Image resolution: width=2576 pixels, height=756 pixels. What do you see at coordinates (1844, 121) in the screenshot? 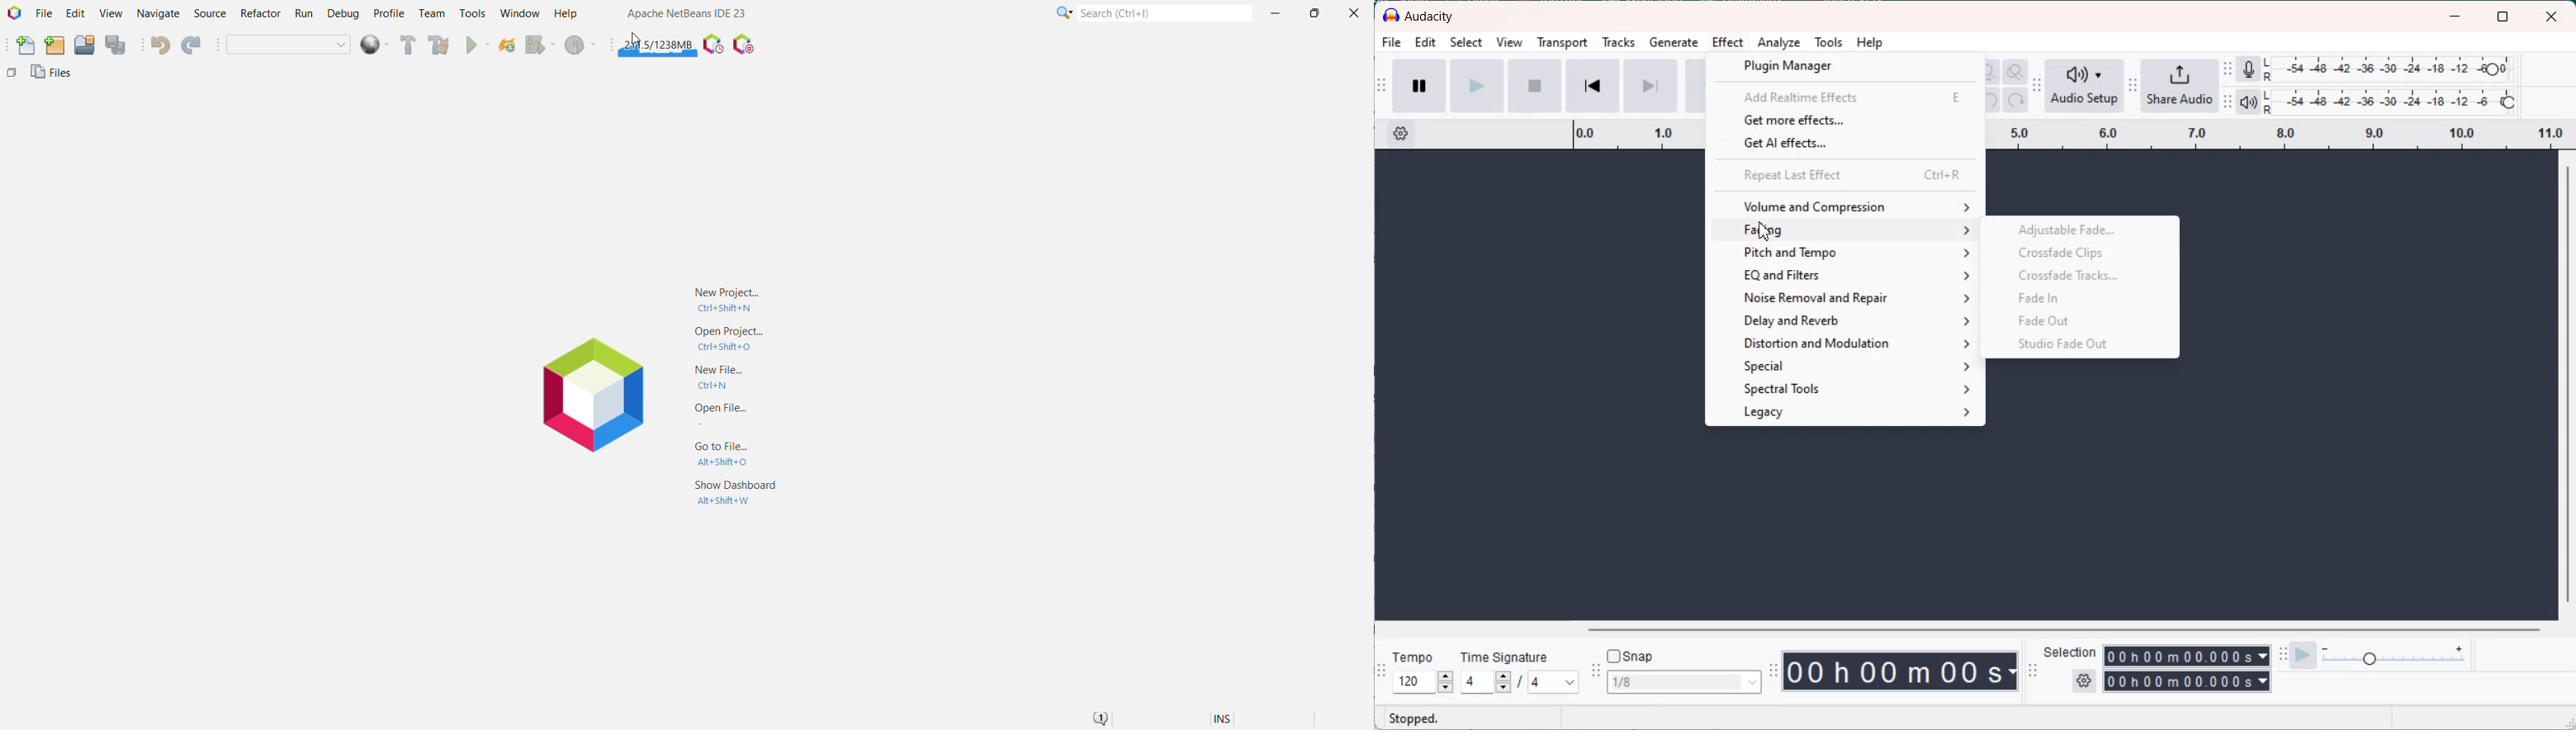
I see `Get more effects...` at bounding box center [1844, 121].